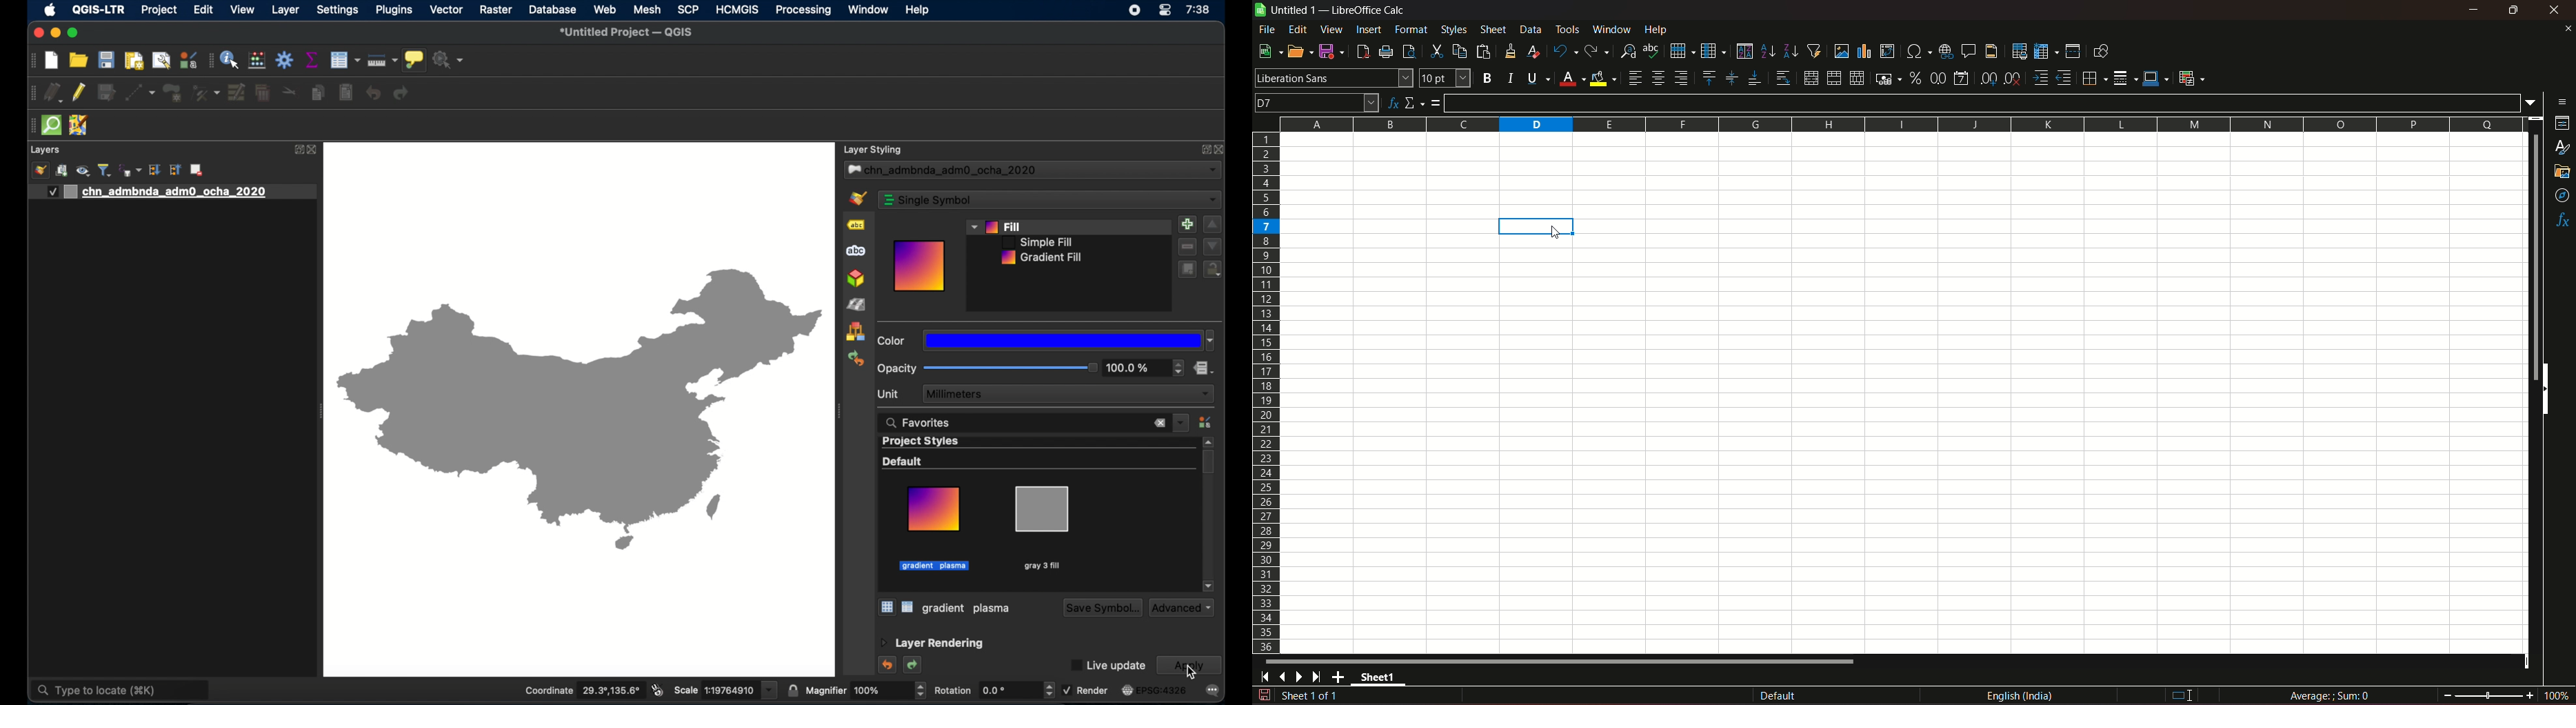  What do you see at coordinates (1917, 50) in the screenshot?
I see `insert special character` at bounding box center [1917, 50].